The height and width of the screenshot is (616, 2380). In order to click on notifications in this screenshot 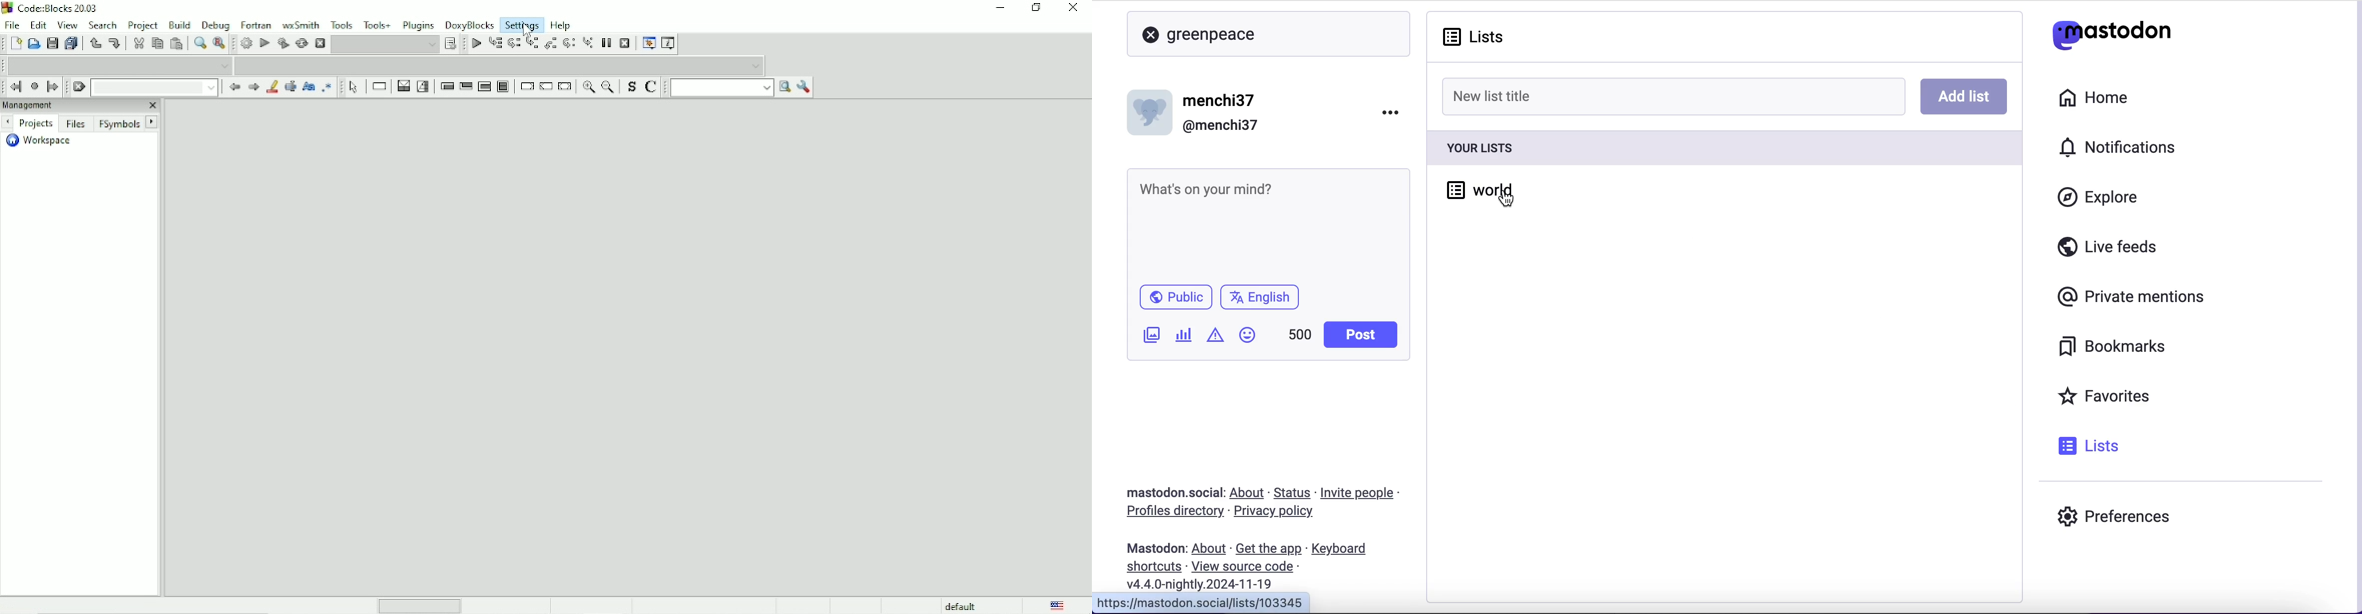, I will do `click(2123, 147)`.